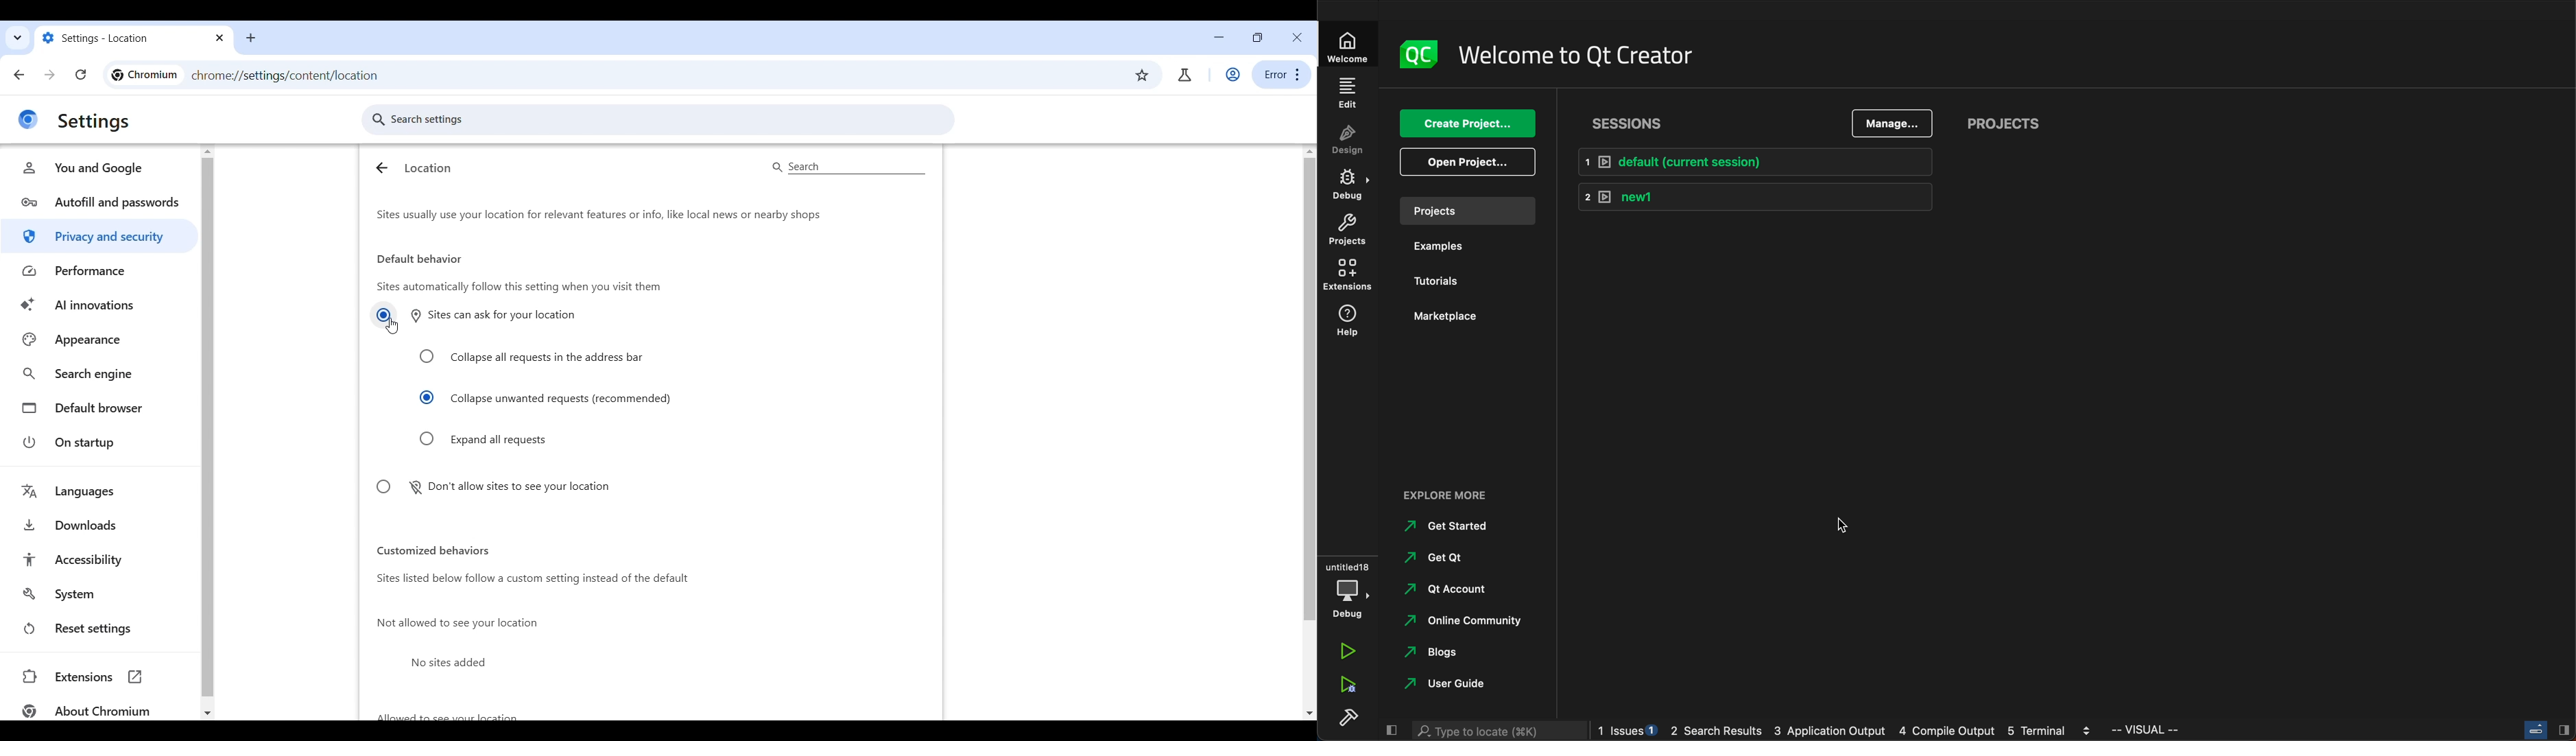 This screenshot has height=756, width=2576. Describe the element at coordinates (207, 150) in the screenshot. I see `quick slide to top` at that location.